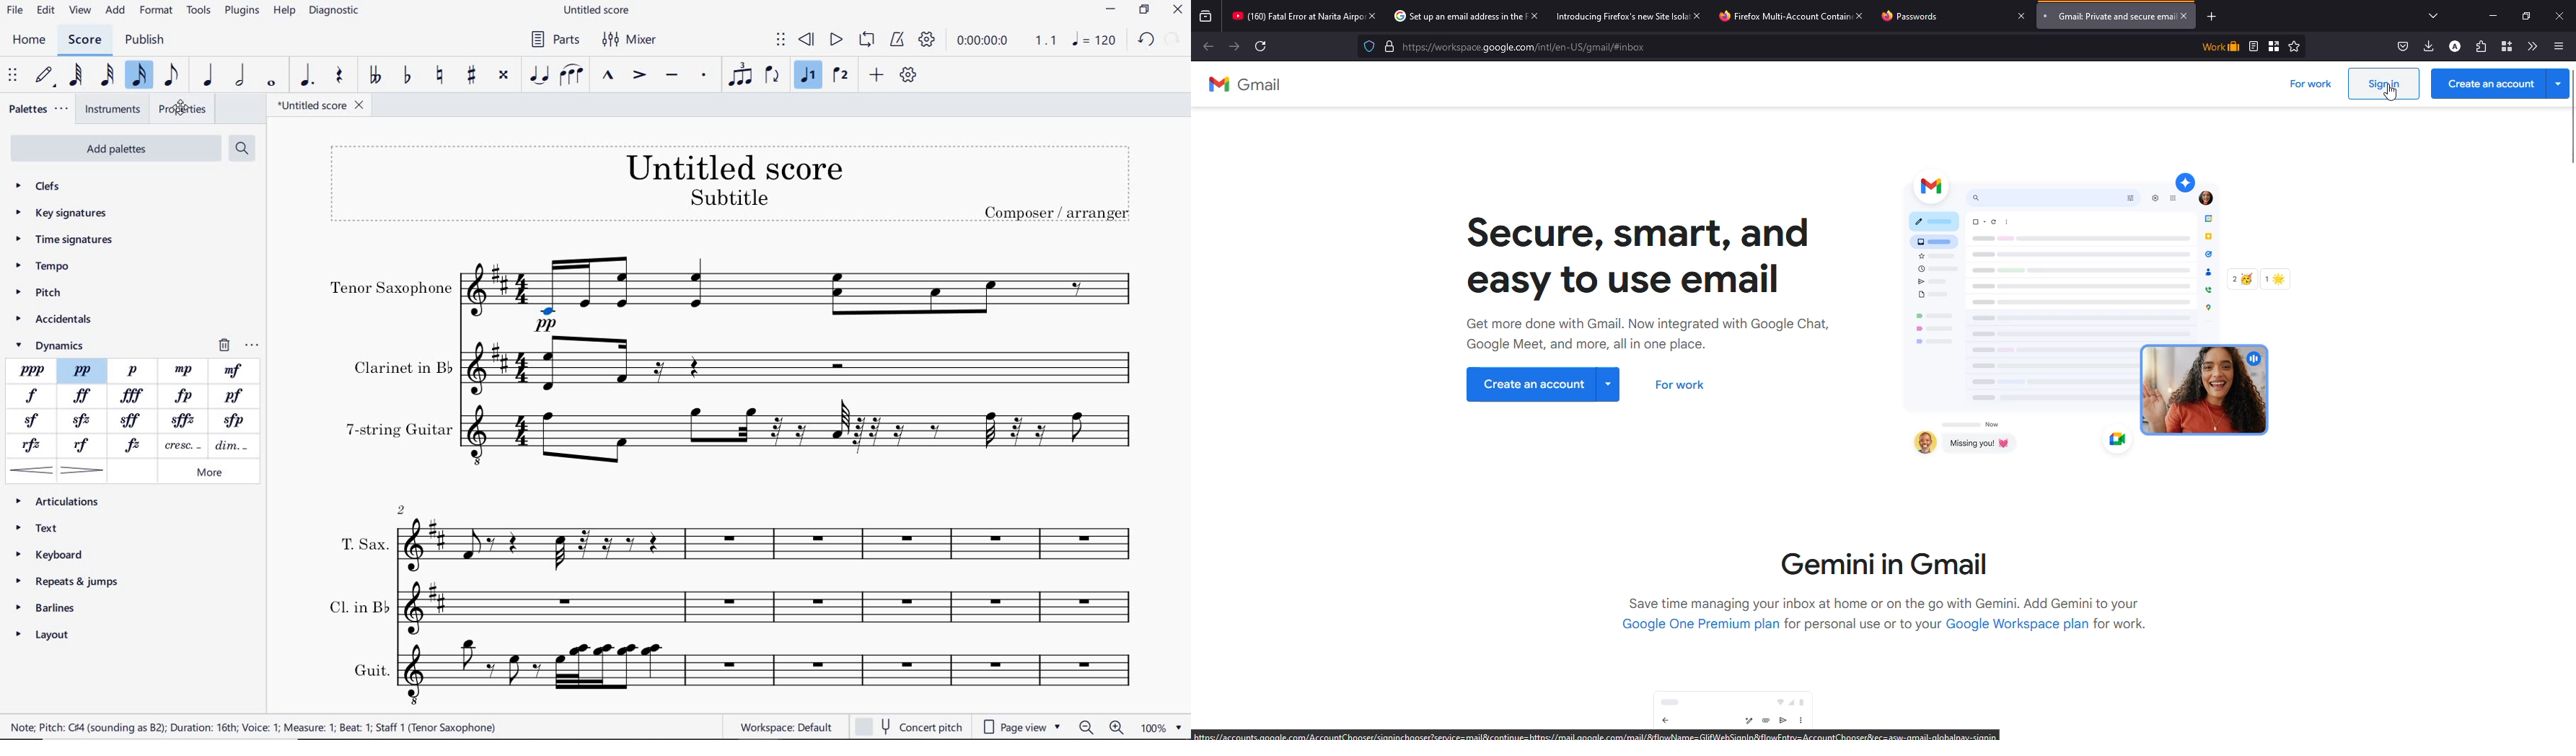 The image size is (2576, 756). Describe the element at coordinates (630, 40) in the screenshot. I see `MIXER` at that location.